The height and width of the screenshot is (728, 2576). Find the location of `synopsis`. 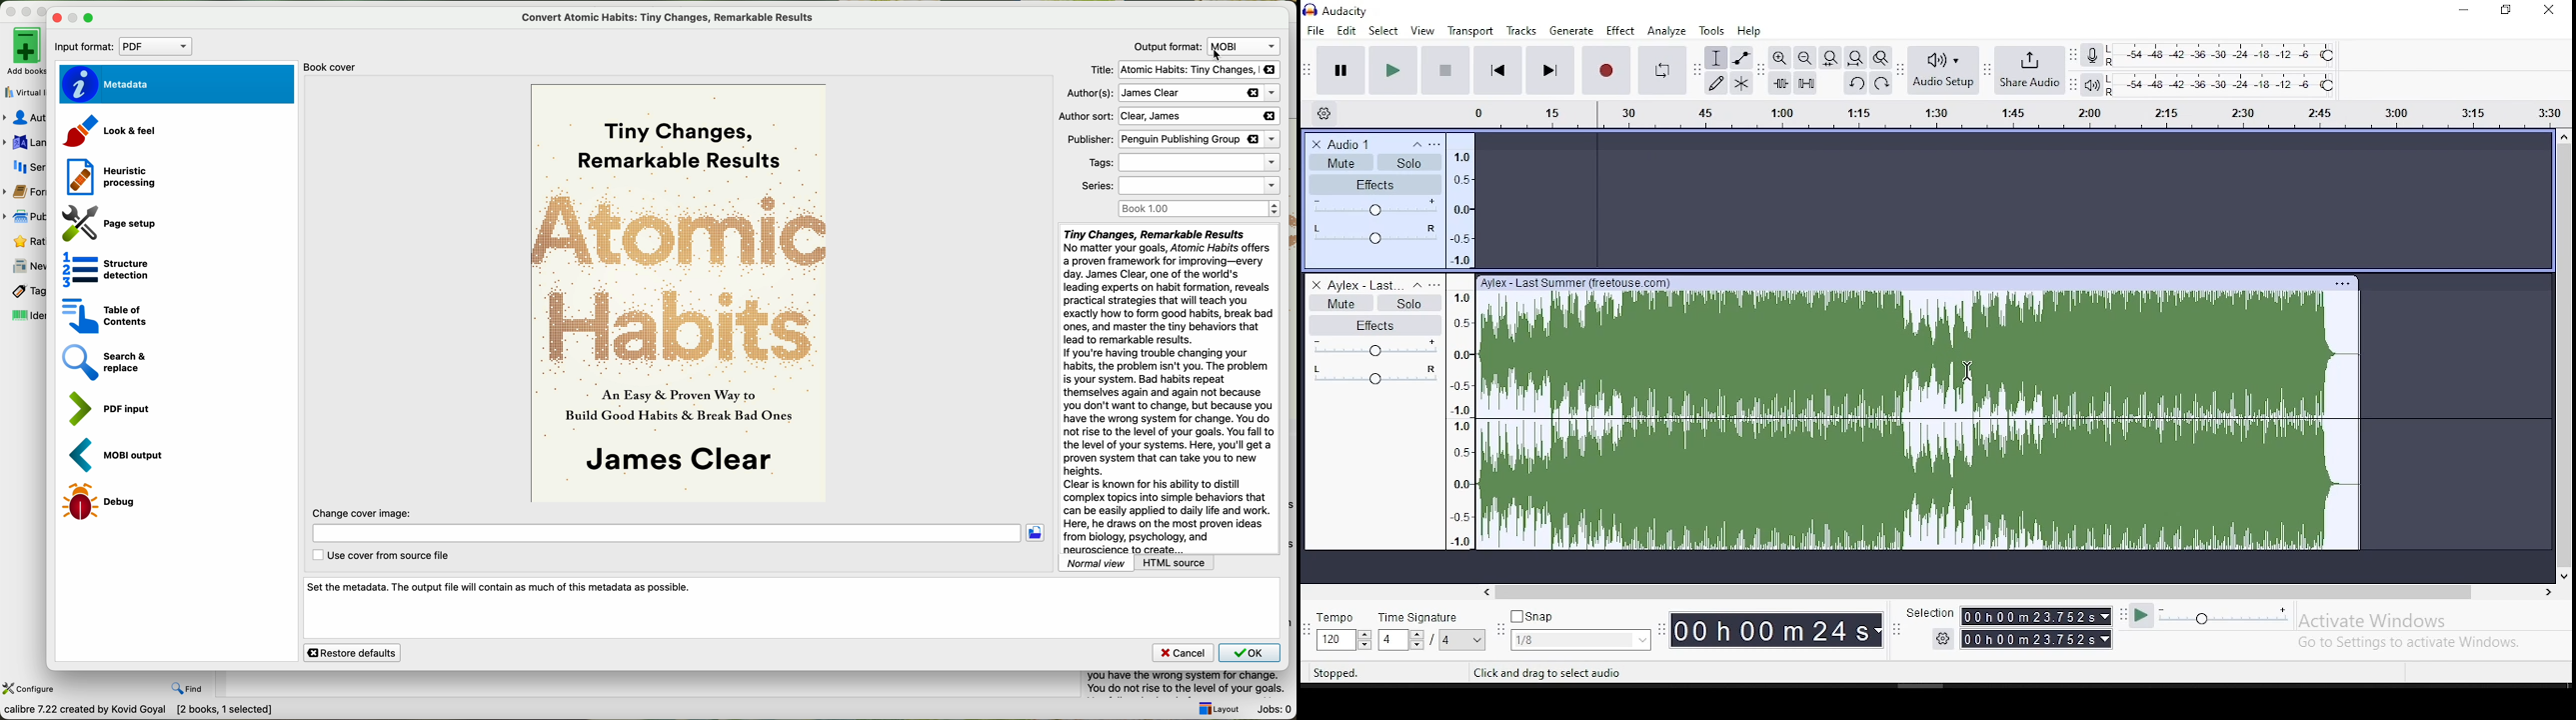

synopsis is located at coordinates (1170, 389).